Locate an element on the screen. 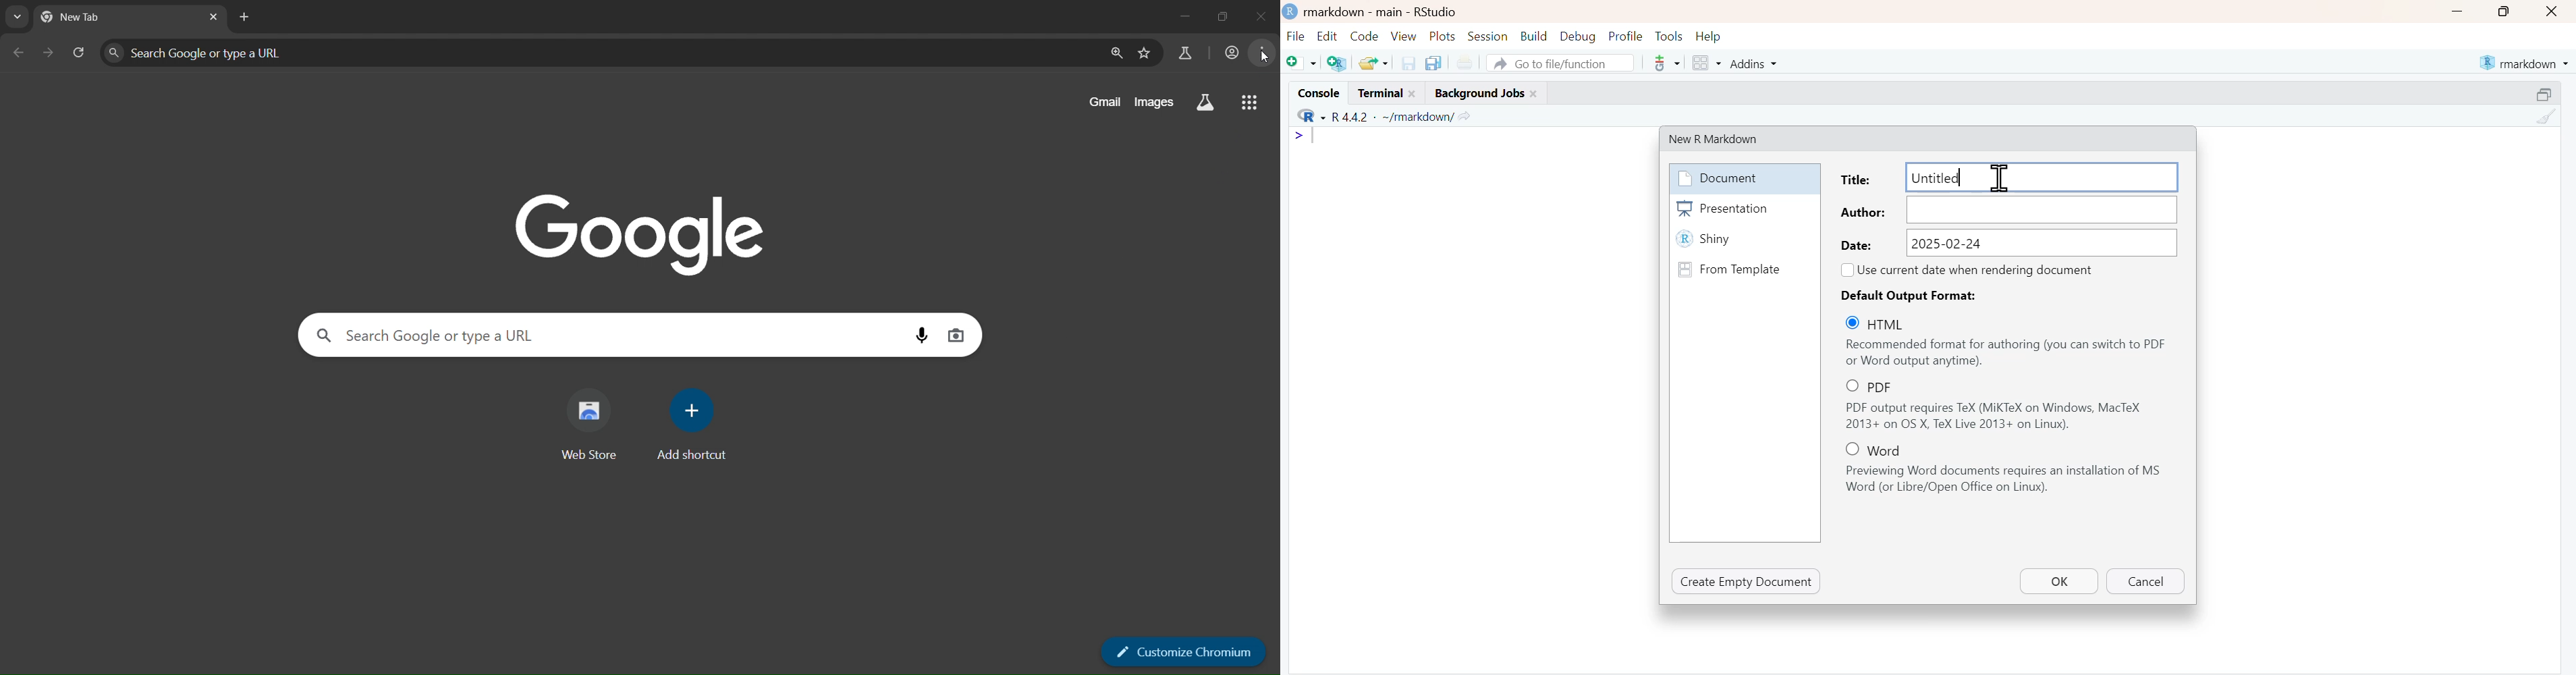  HTML is located at coordinates (1884, 323).